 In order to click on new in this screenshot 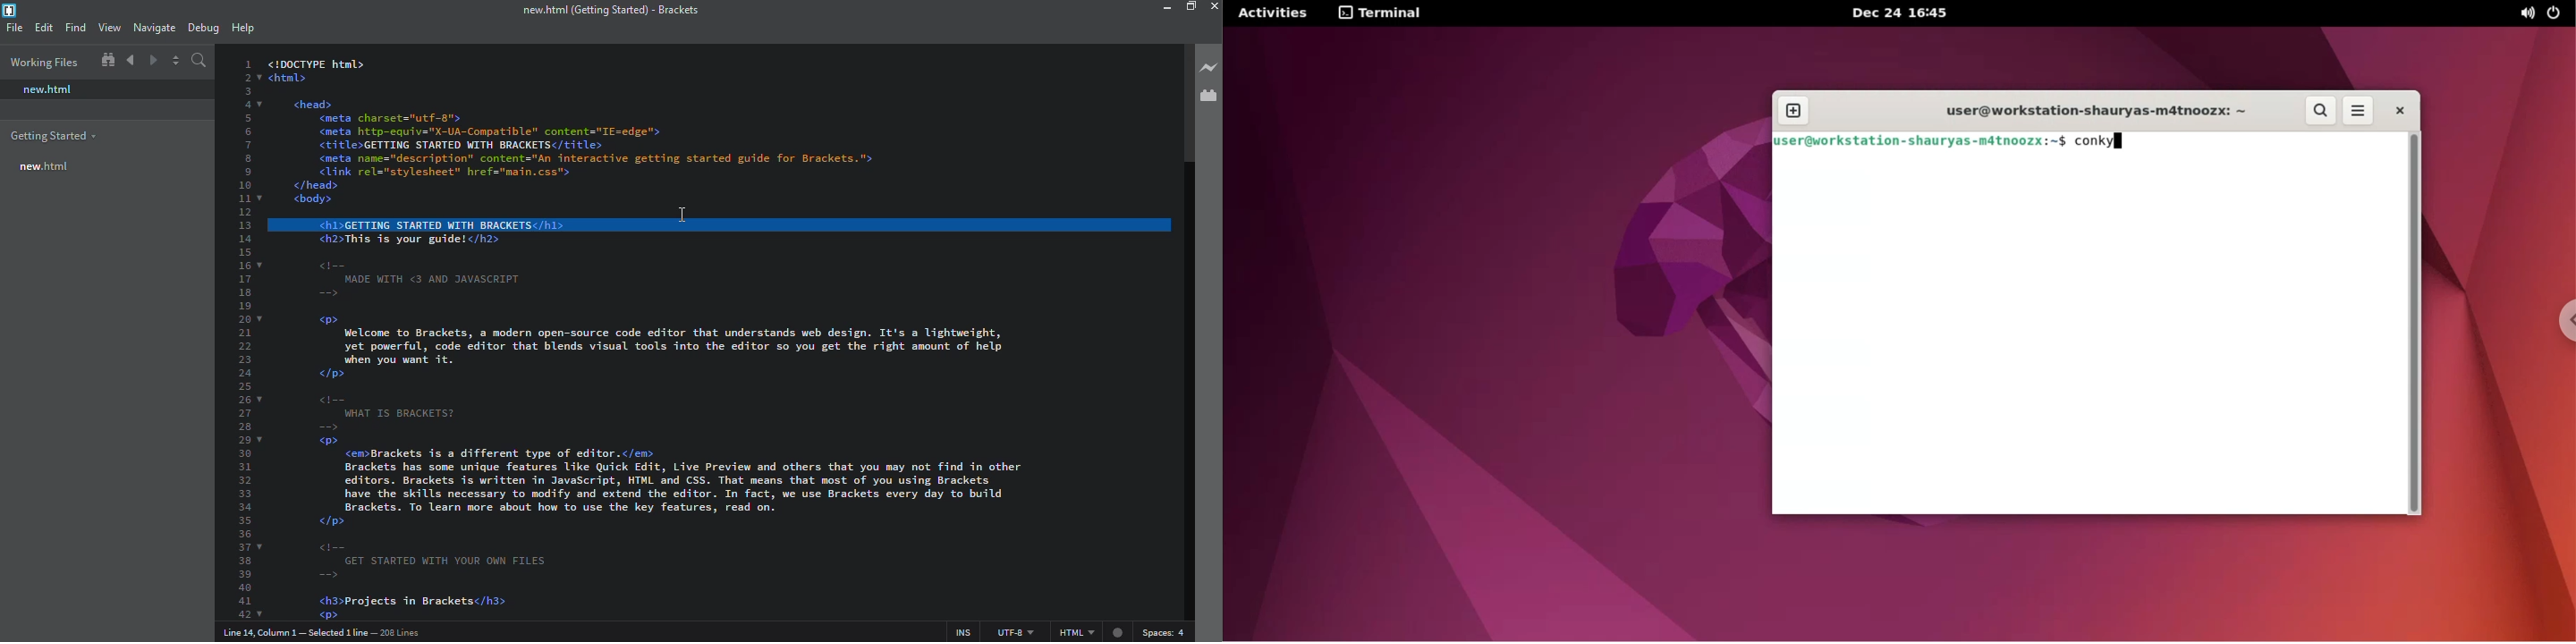, I will do `click(45, 165)`.